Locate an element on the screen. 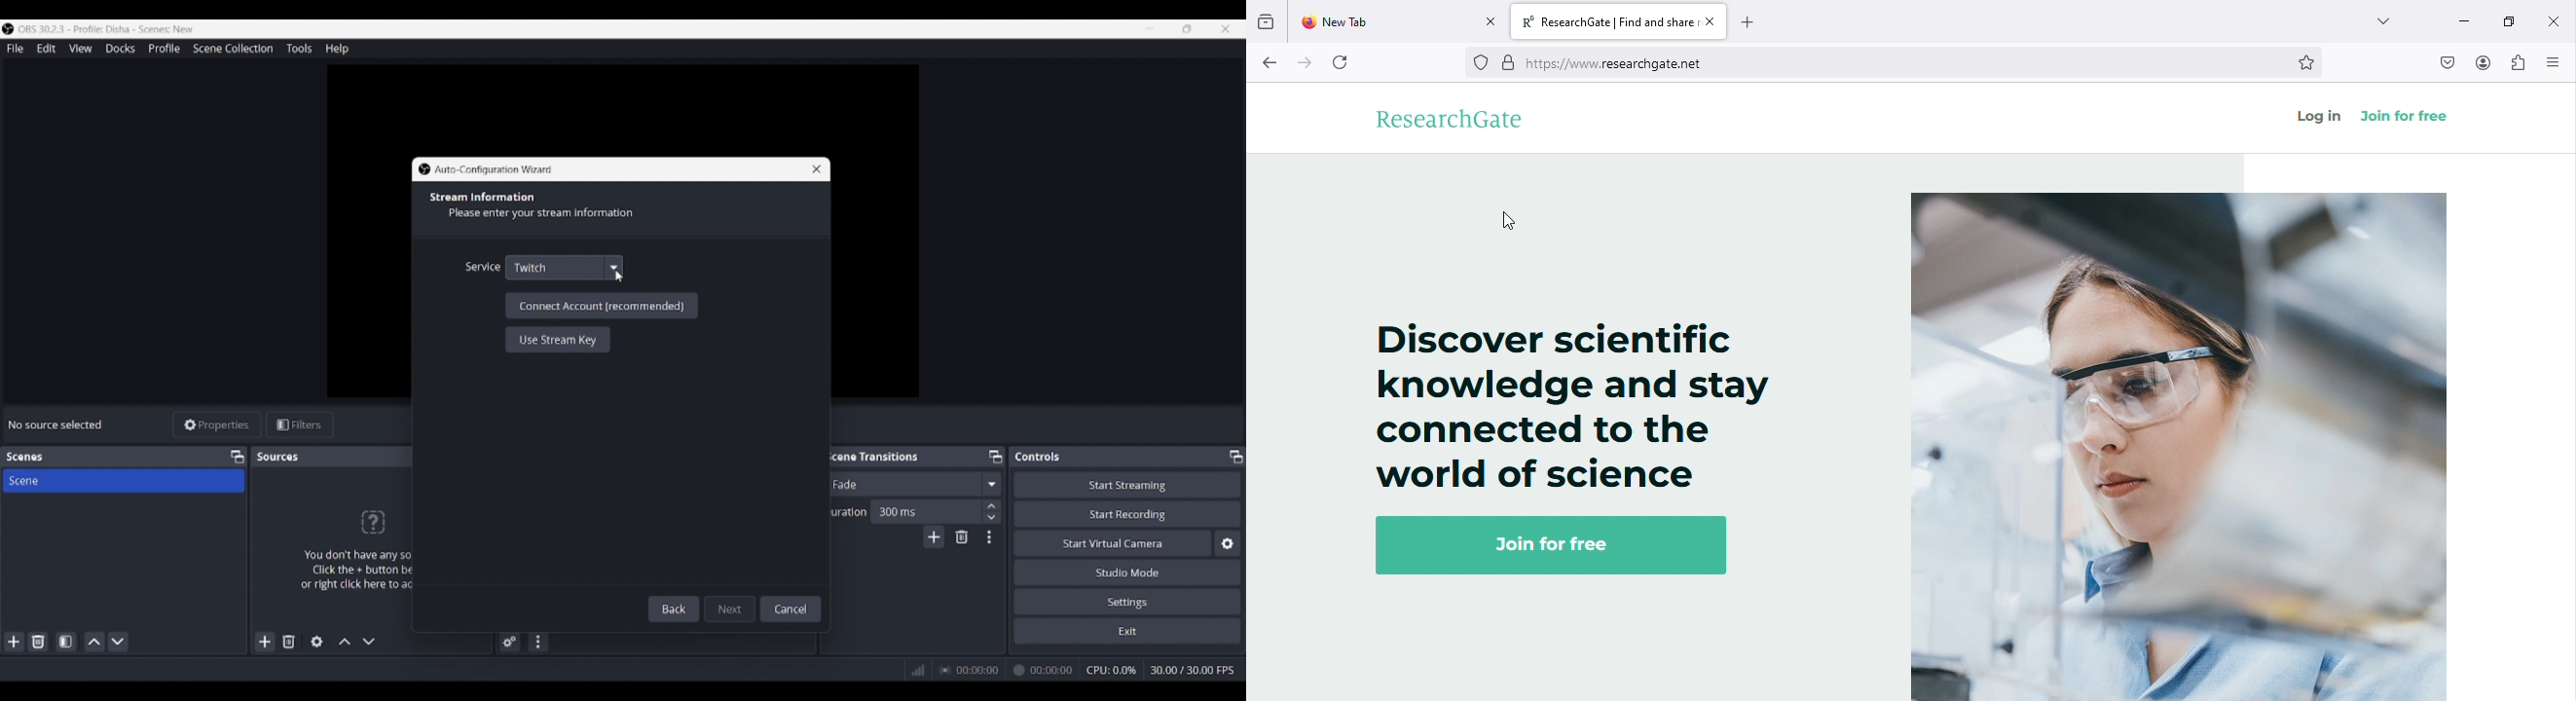  Increase/Decrease duration is located at coordinates (992, 511).